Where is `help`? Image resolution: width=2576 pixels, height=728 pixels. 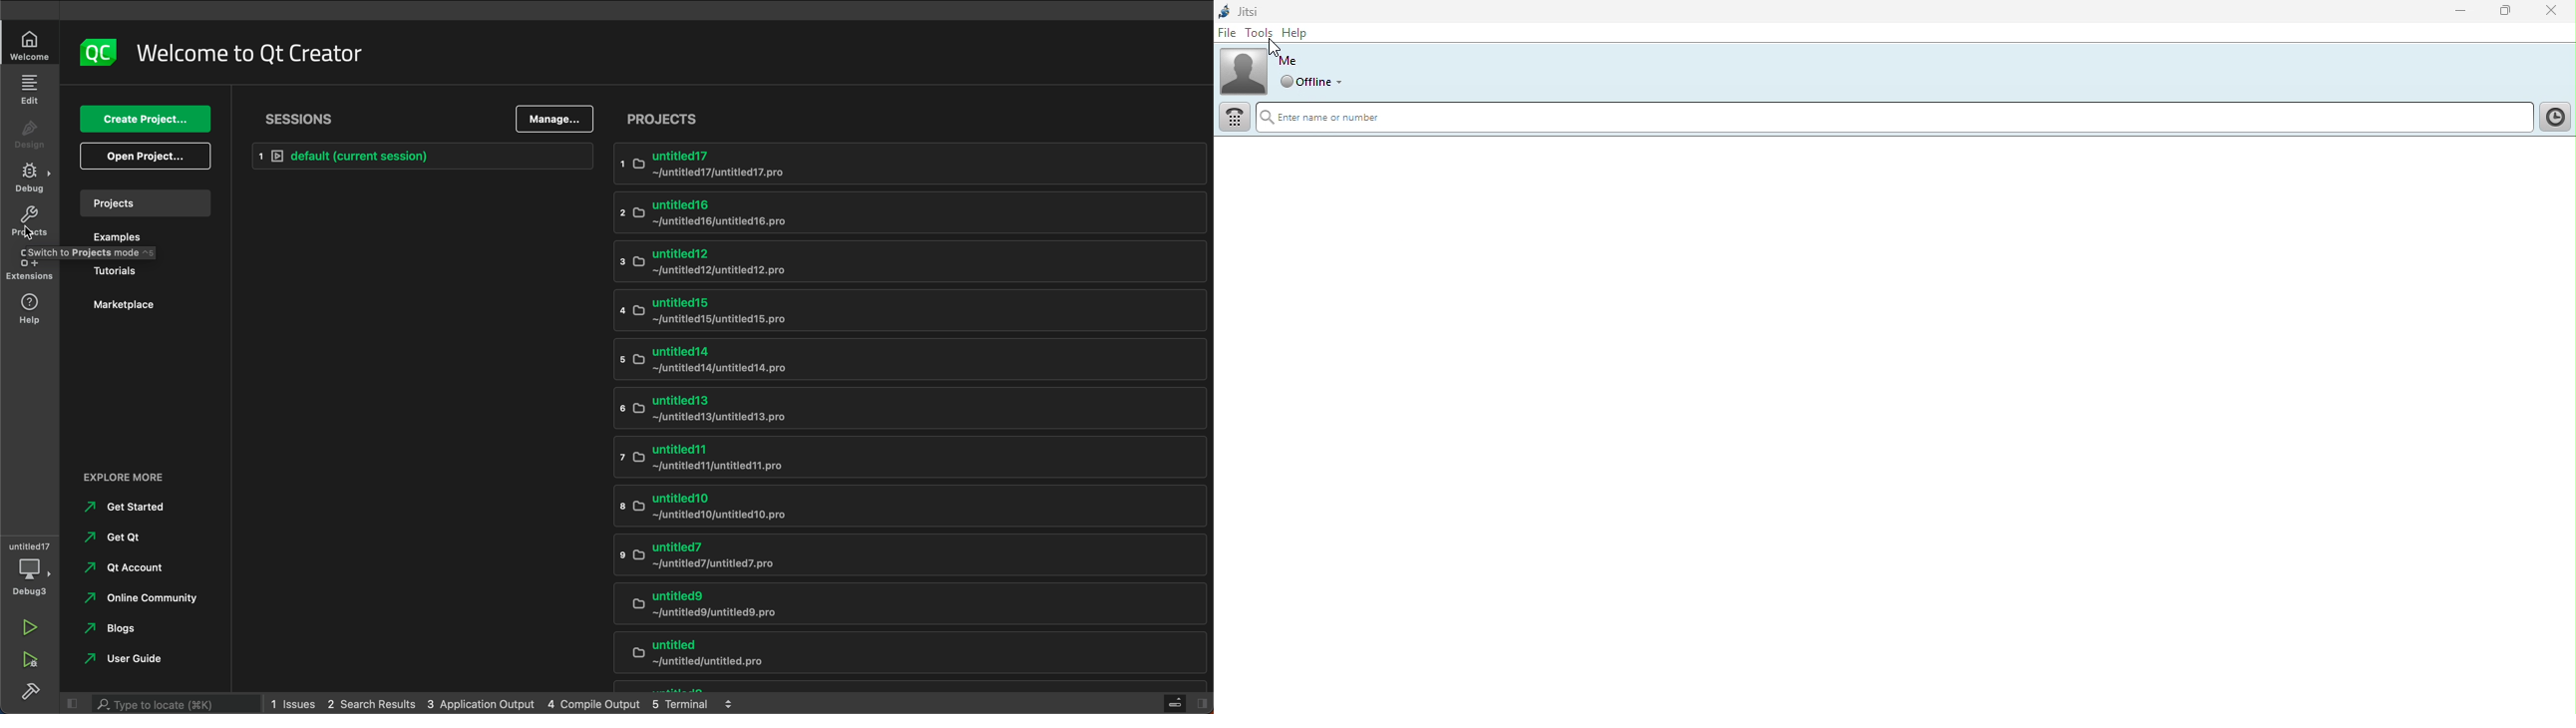
help is located at coordinates (31, 309).